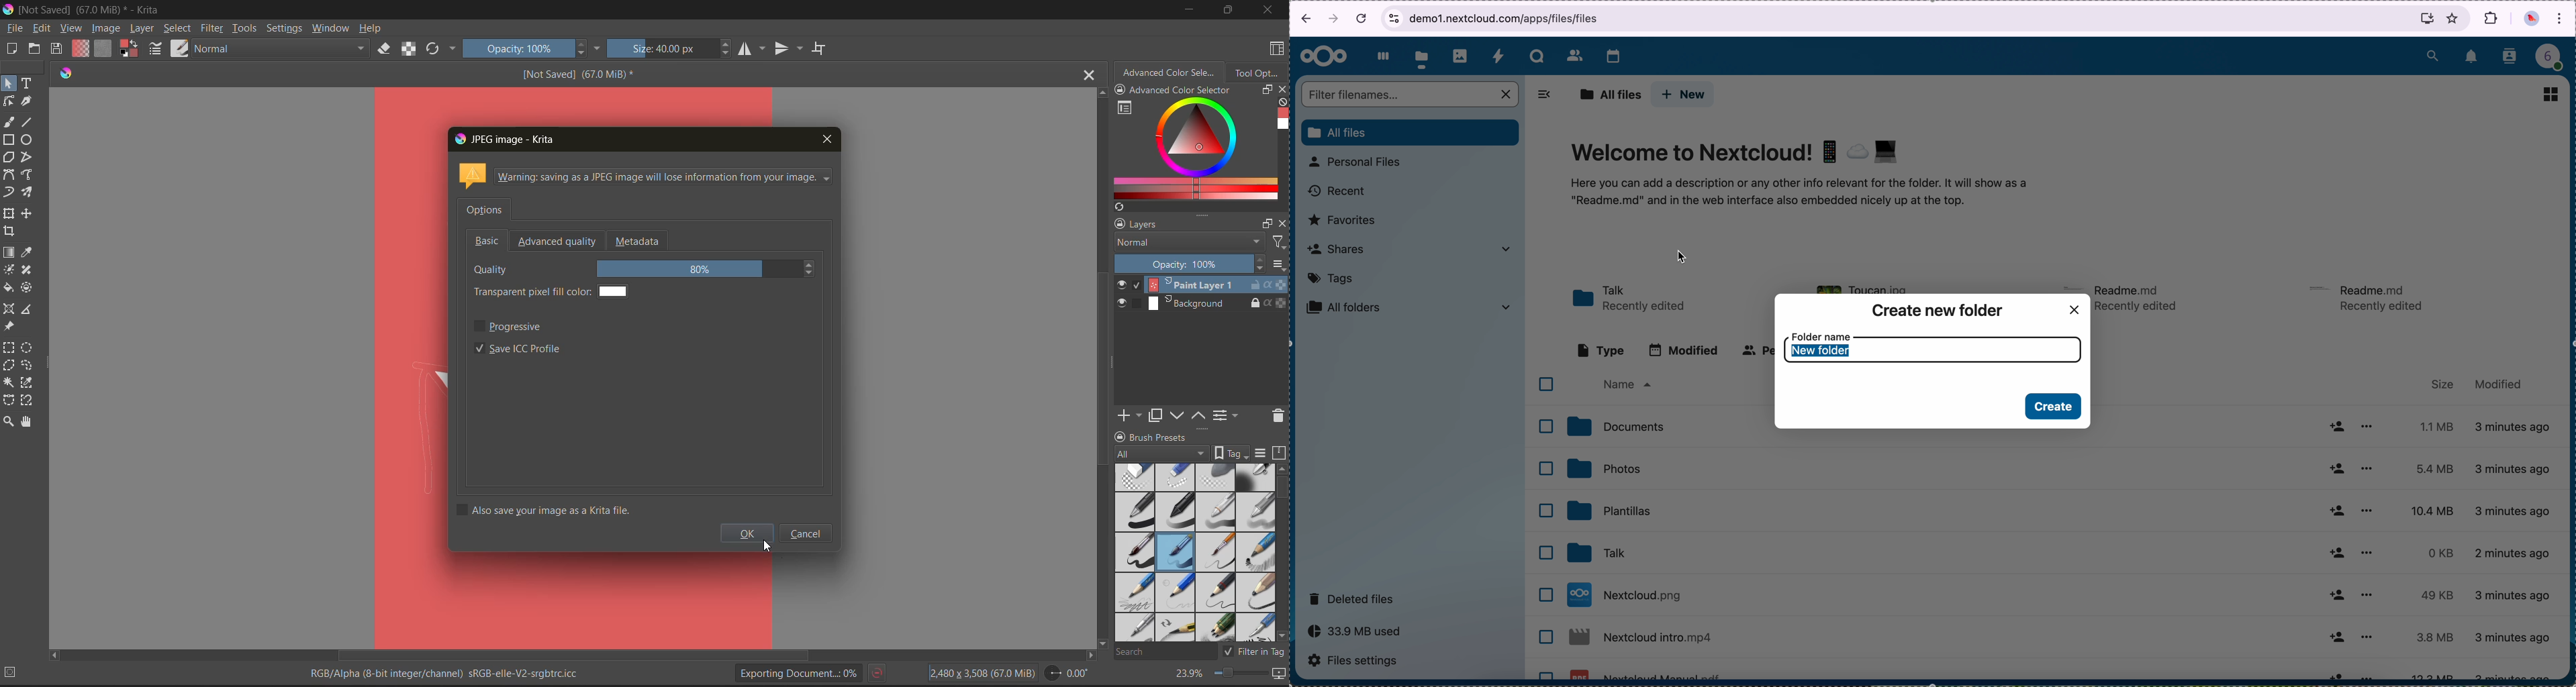 Image resolution: width=2576 pixels, height=700 pixels. I want to click on set eraser mode, so click(383, 50).